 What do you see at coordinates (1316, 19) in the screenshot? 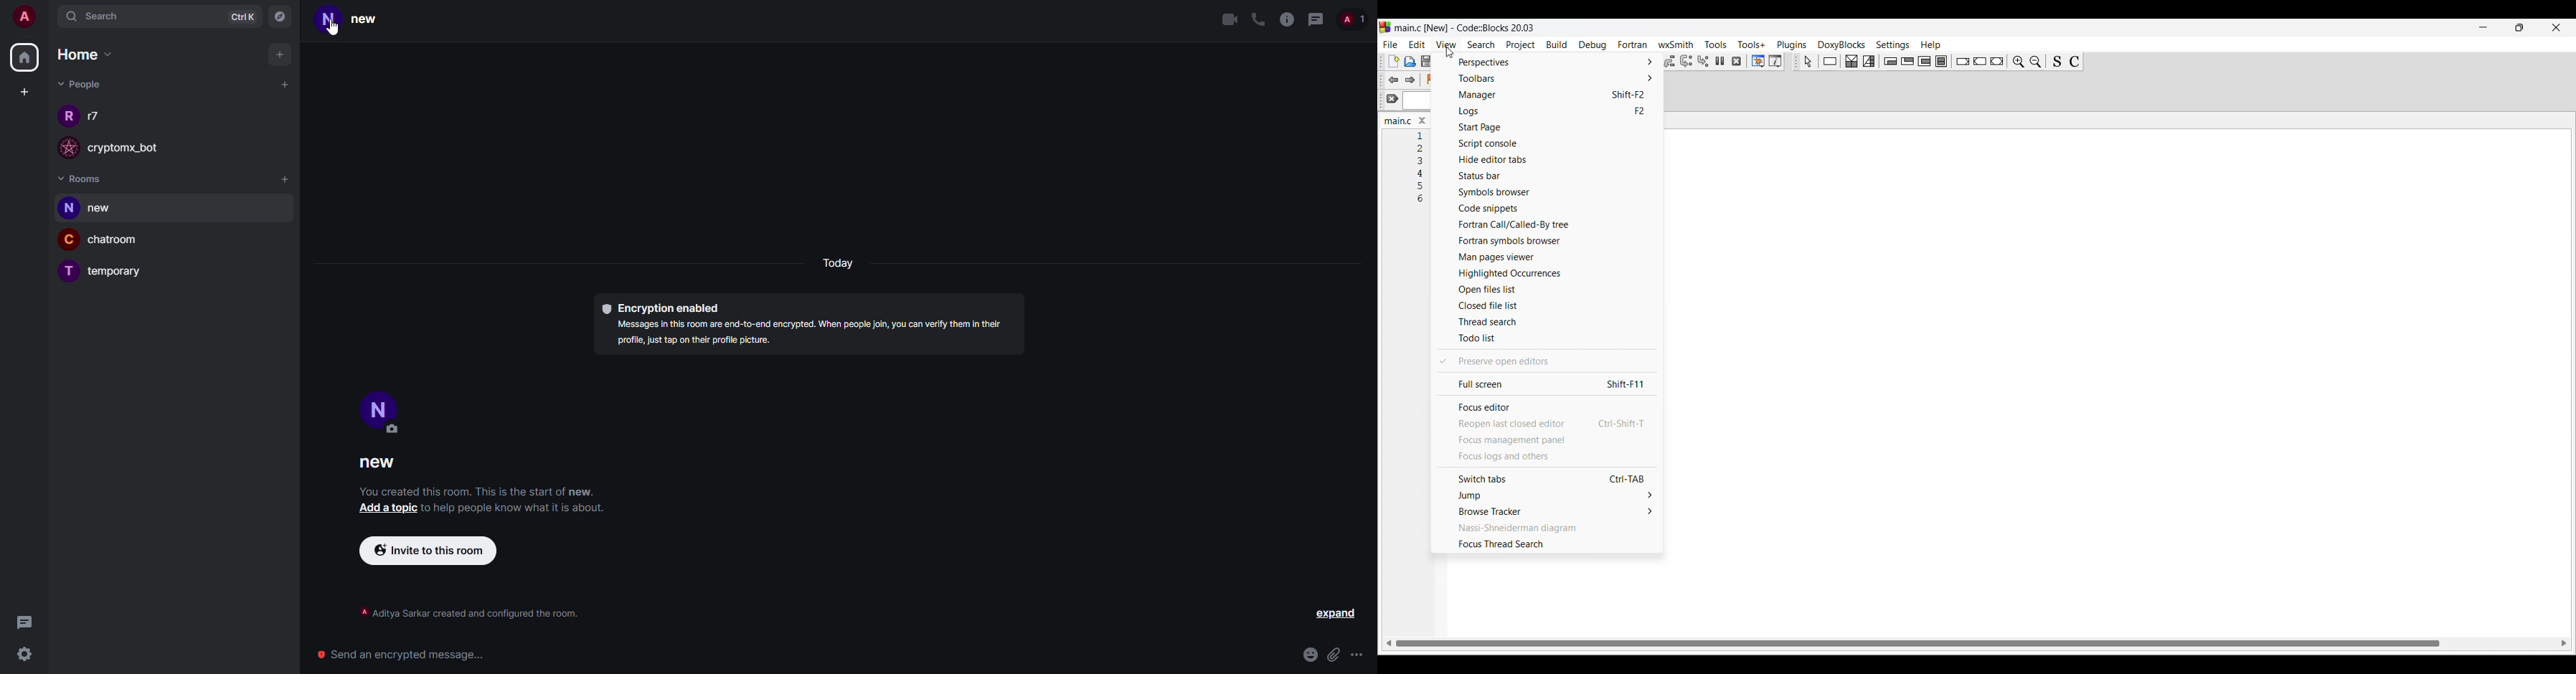
I see `threads` at bounding box center [1316, 19].